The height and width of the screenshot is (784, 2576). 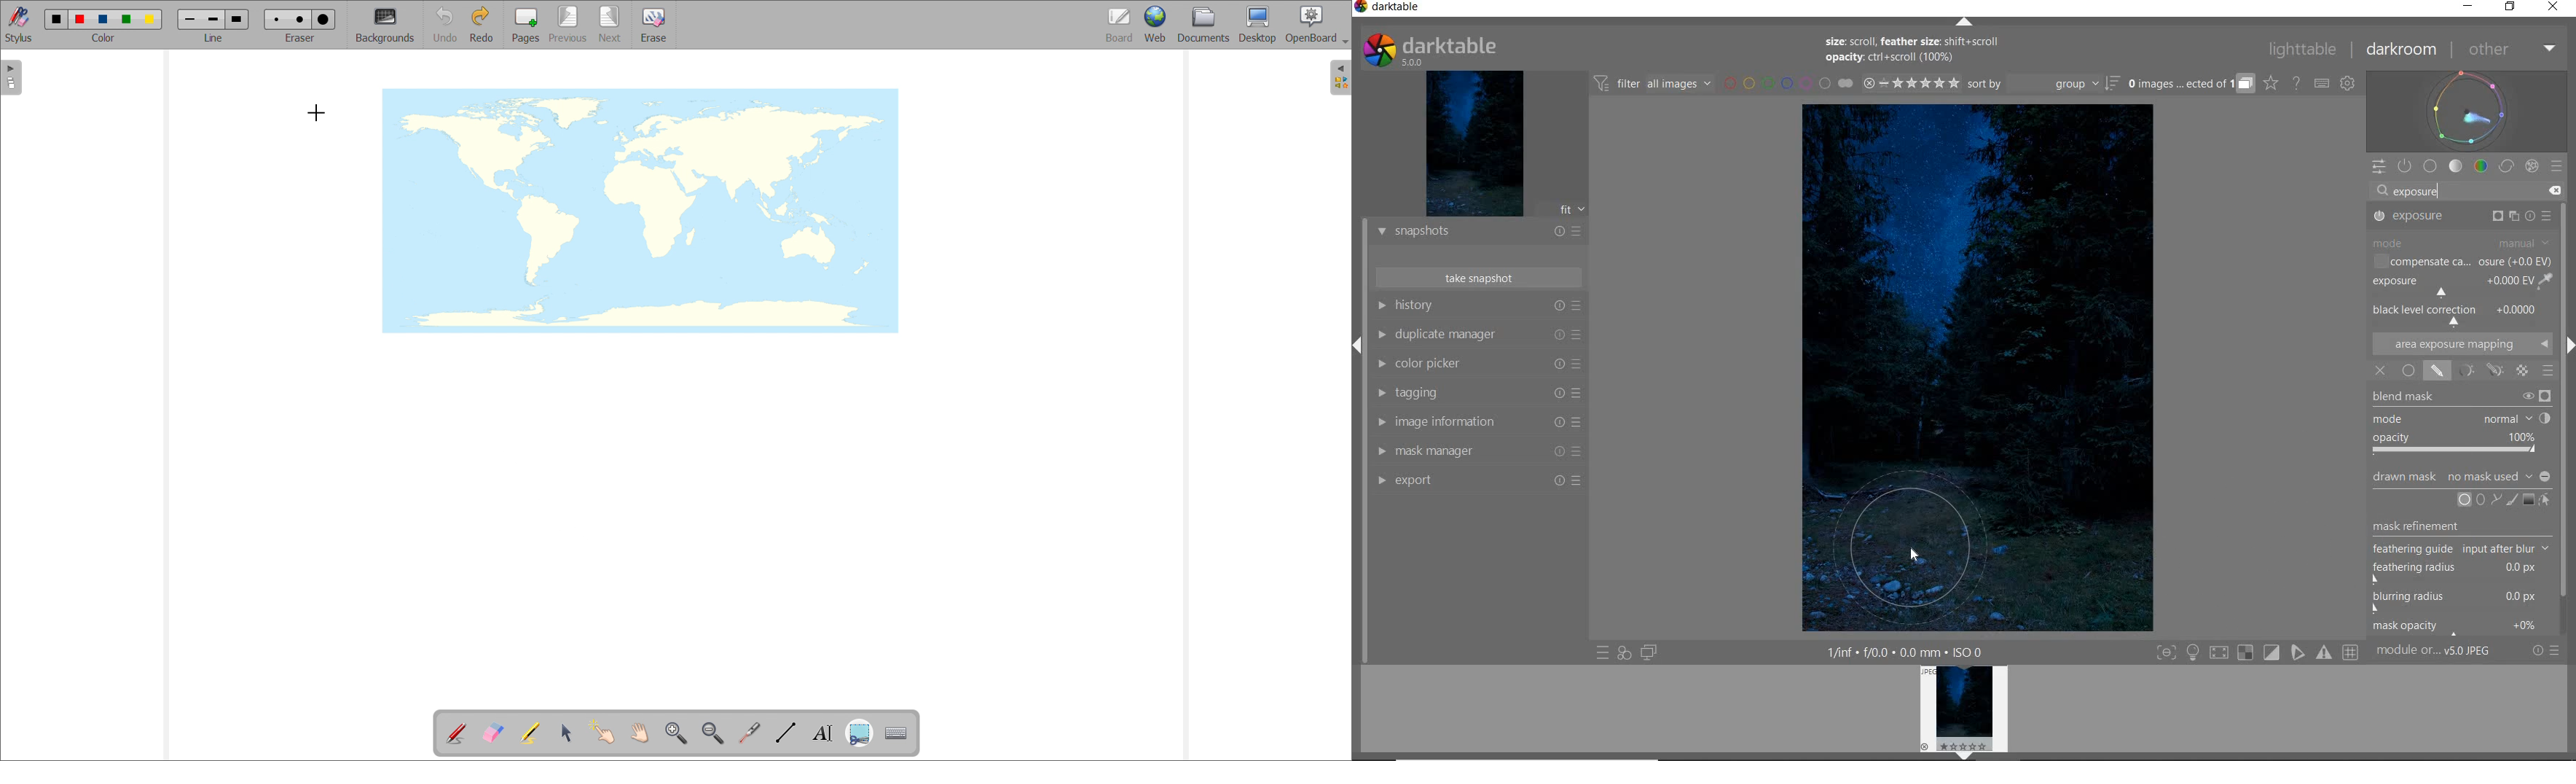 I want to click on feathering radius, so click(x=2460, y=573).